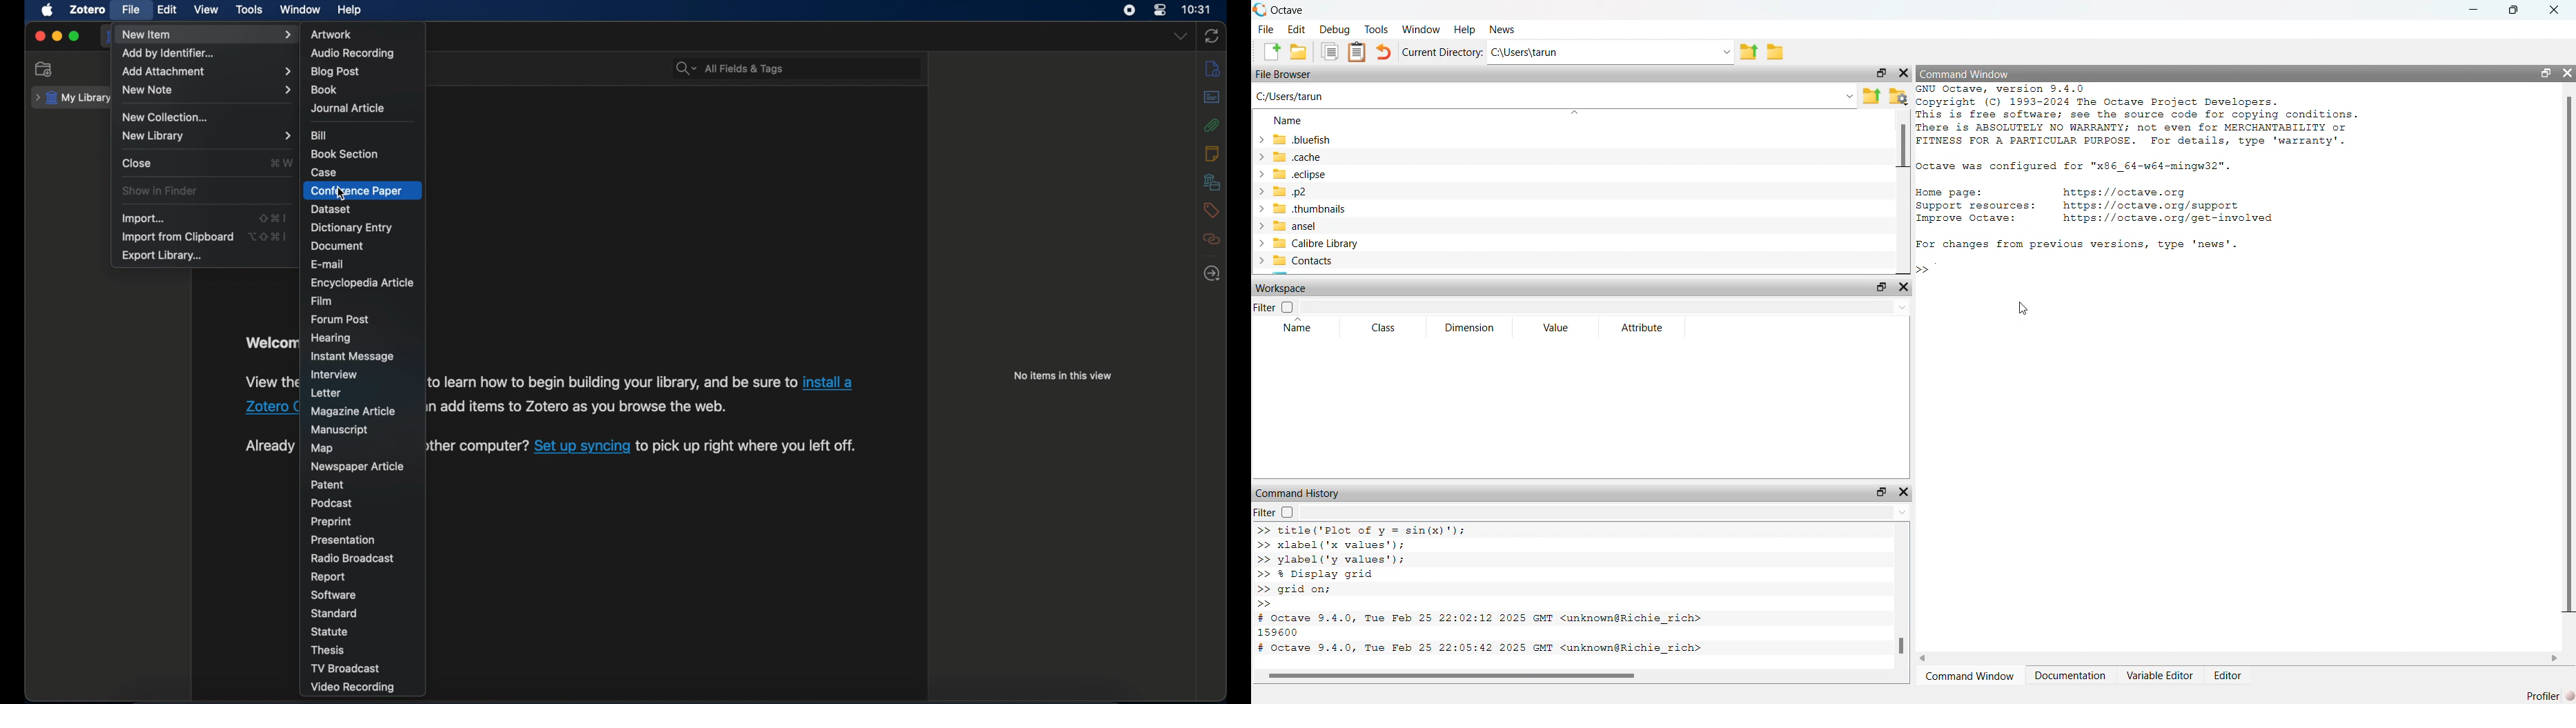 The height and width of the screenshot is (728, 2576). Describe the element at coordinates (331, 209) in the screenshot. I see `dataset` at that location.